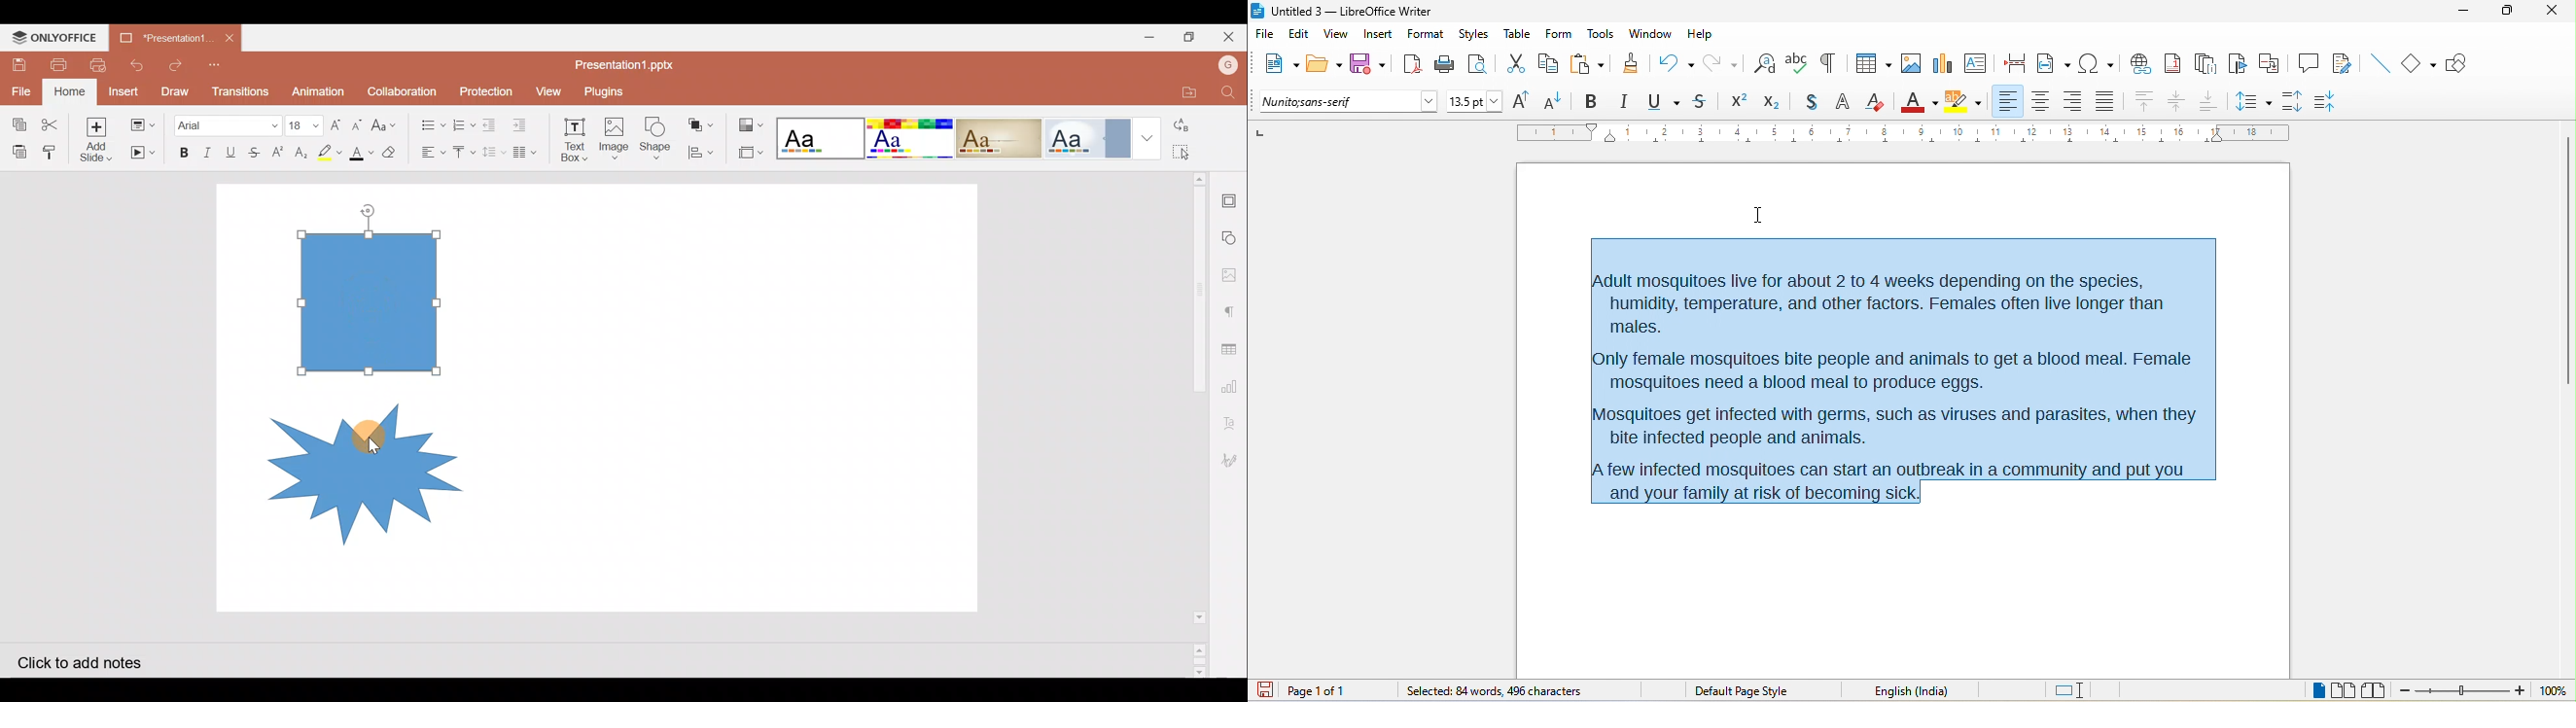  What do you see at coordinates (1445, 65) in the screenshot?
I see `print` at bounding box center [1445, 65].